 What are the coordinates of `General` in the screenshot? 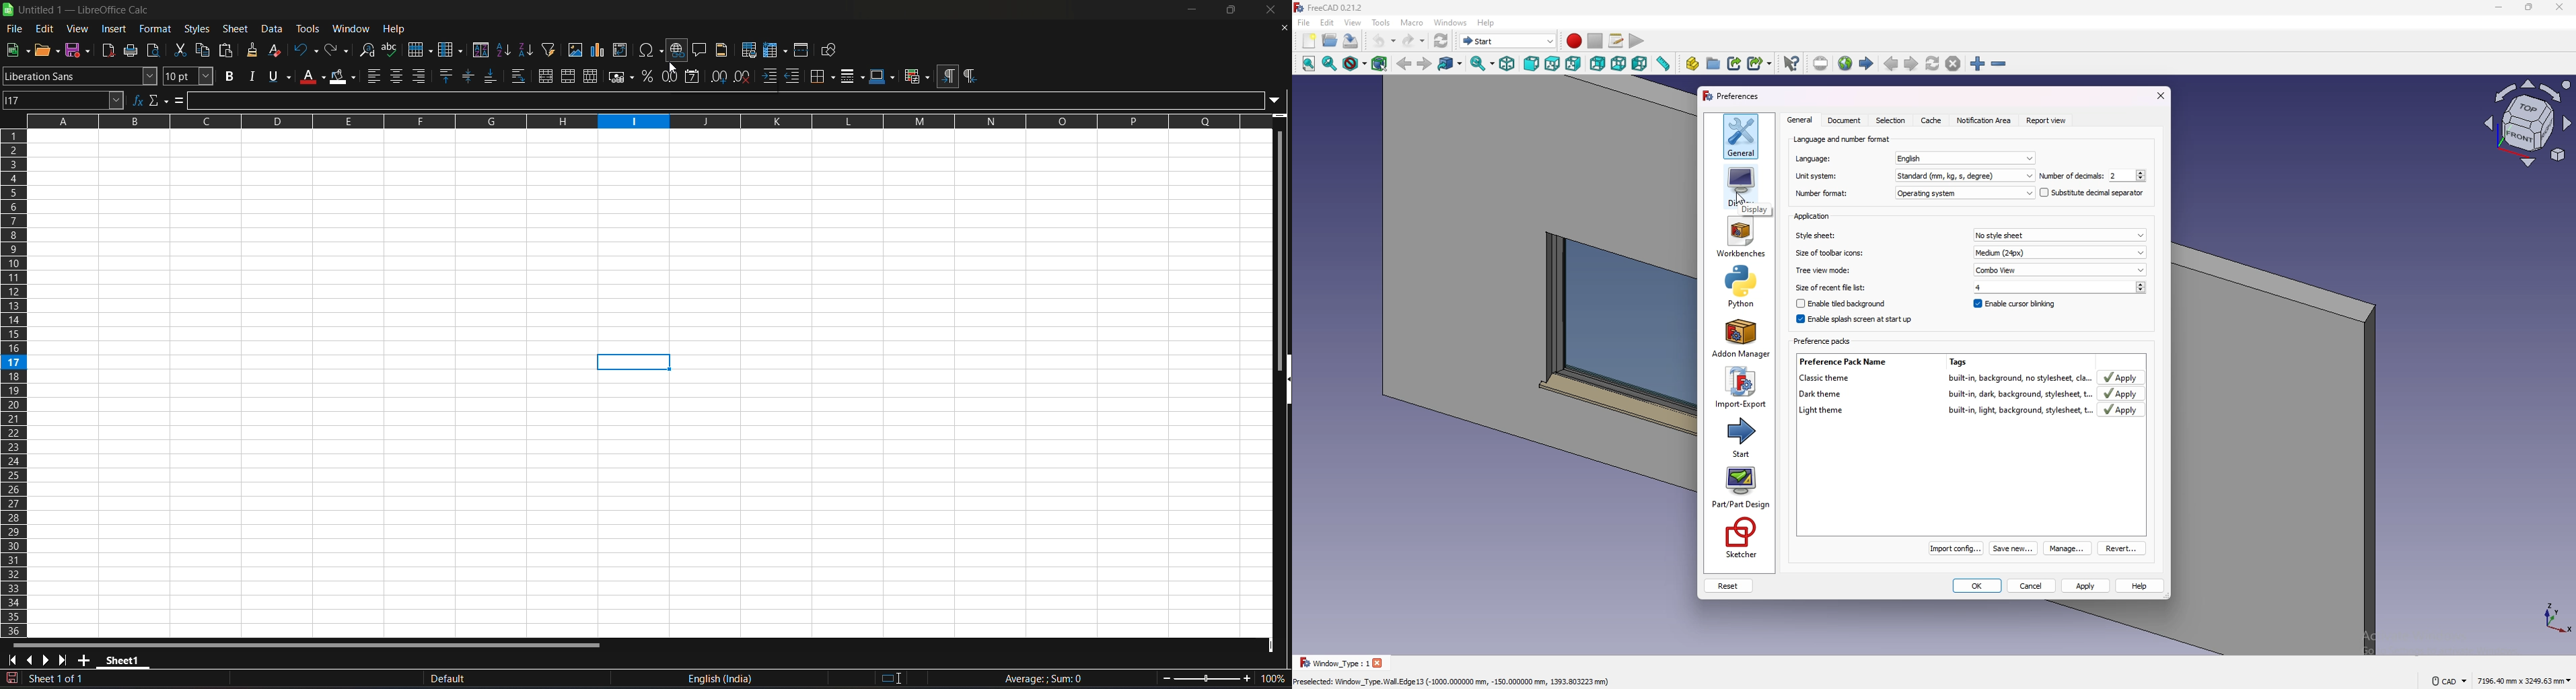 It's located at (1802, 120).